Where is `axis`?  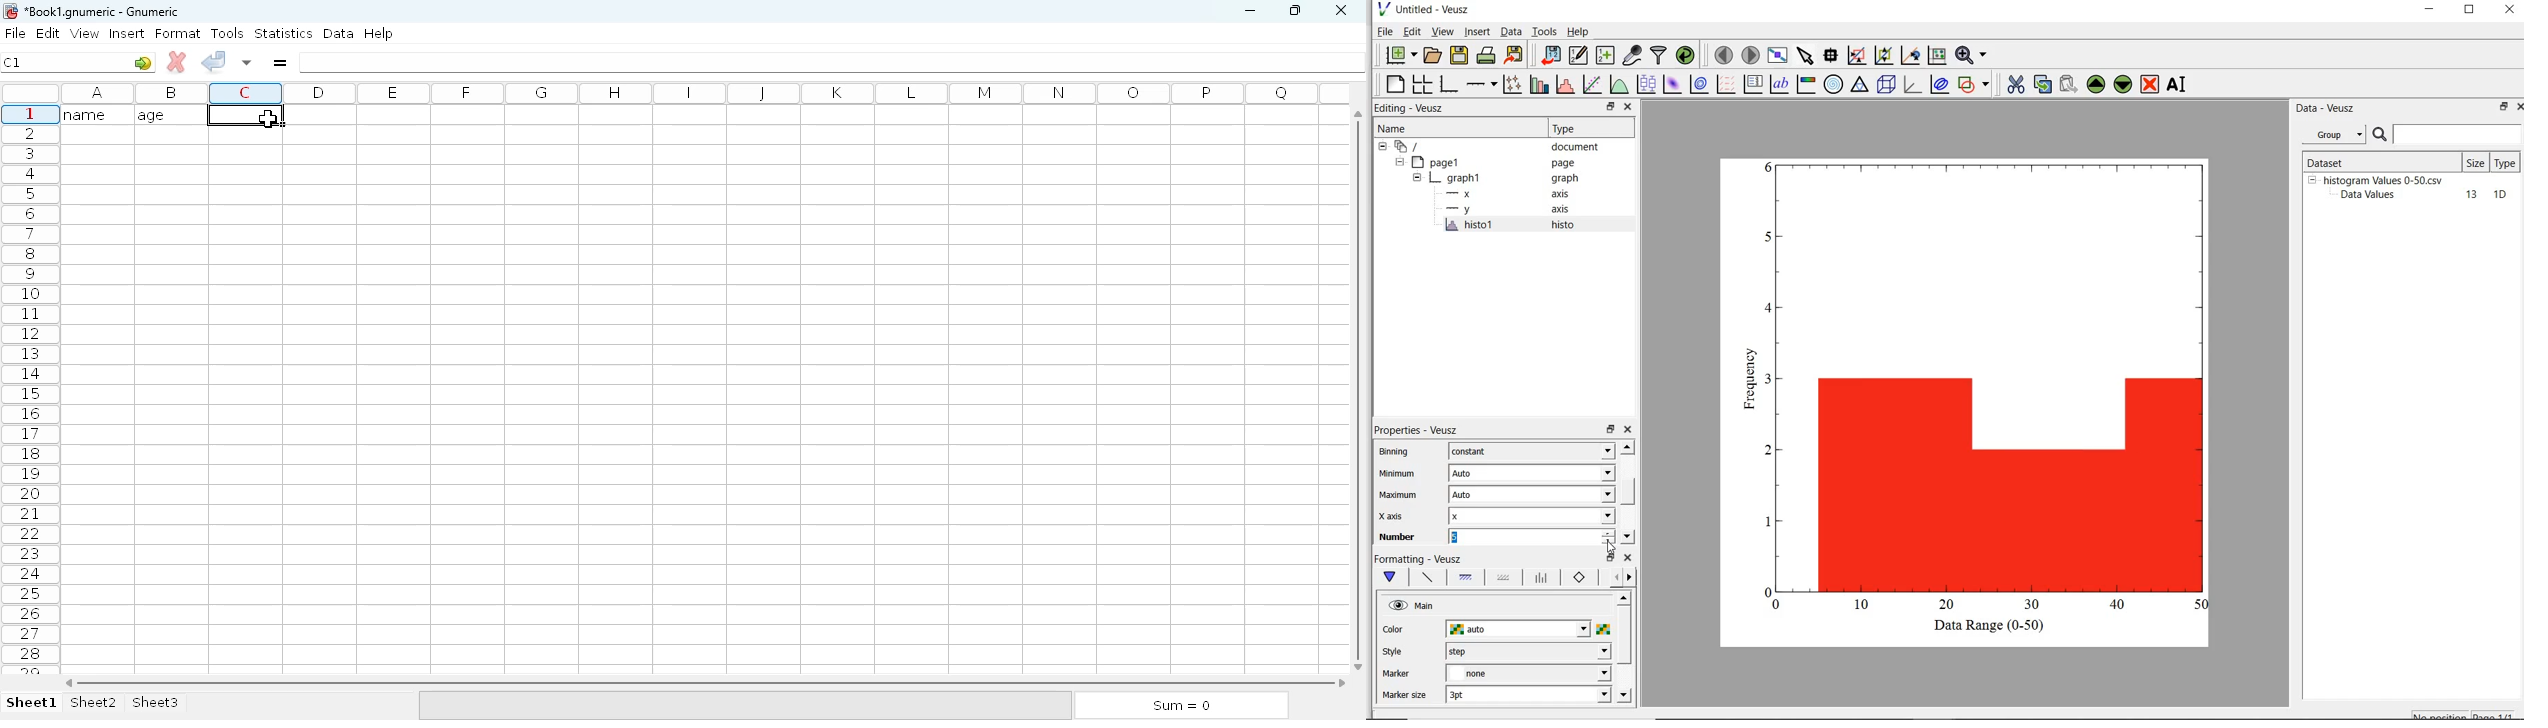 axis is located at coordinates (1565, 210).